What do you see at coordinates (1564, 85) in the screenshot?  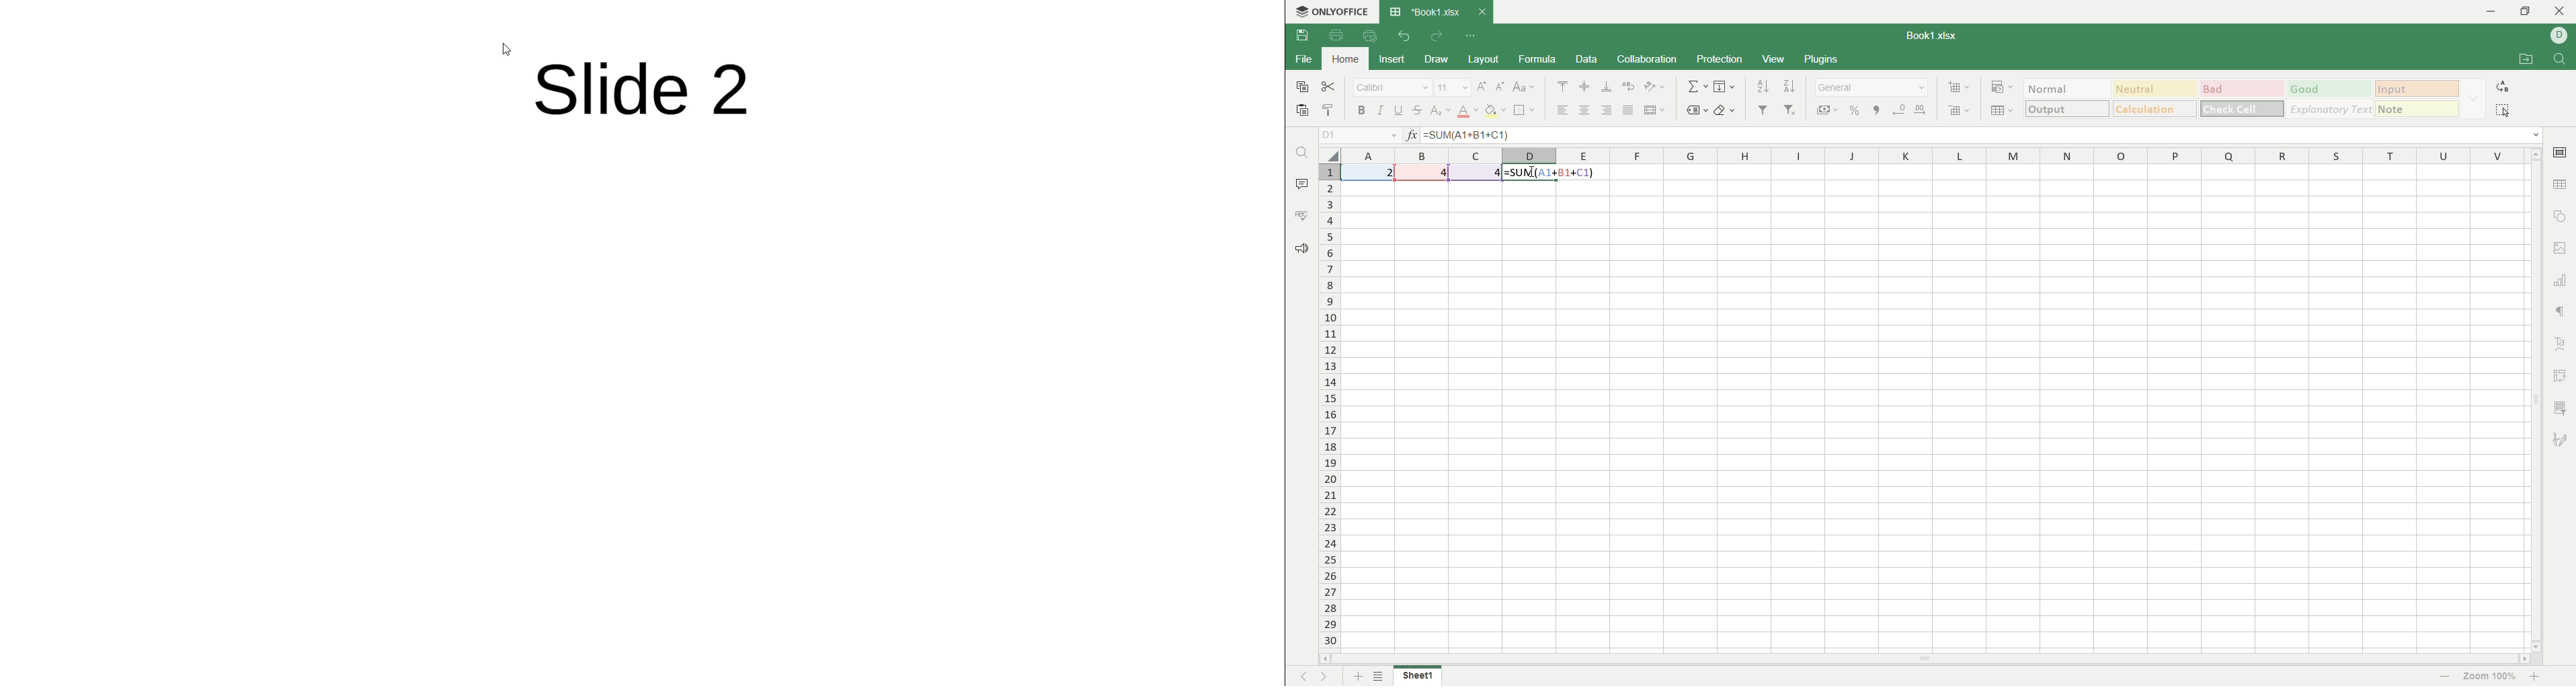 I see `align top` at bounding box center [1564, 85].